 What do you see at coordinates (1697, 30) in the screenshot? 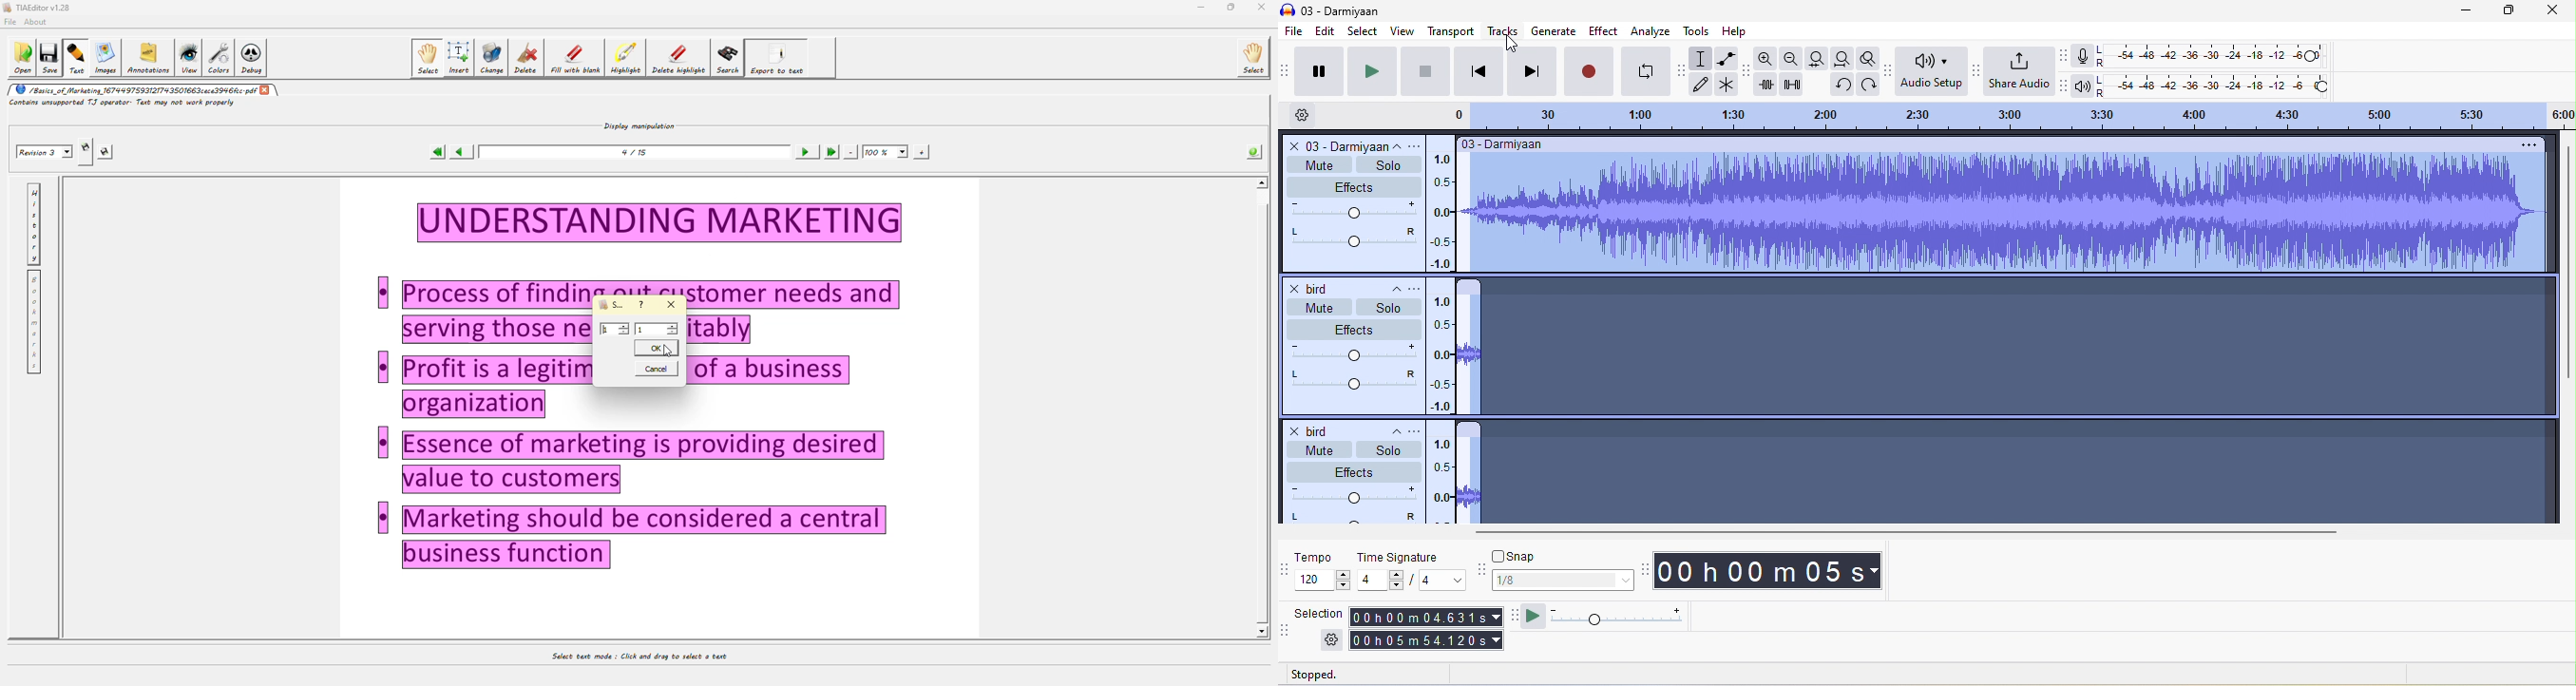
I see `tools` at bounding box center [1697, 30].